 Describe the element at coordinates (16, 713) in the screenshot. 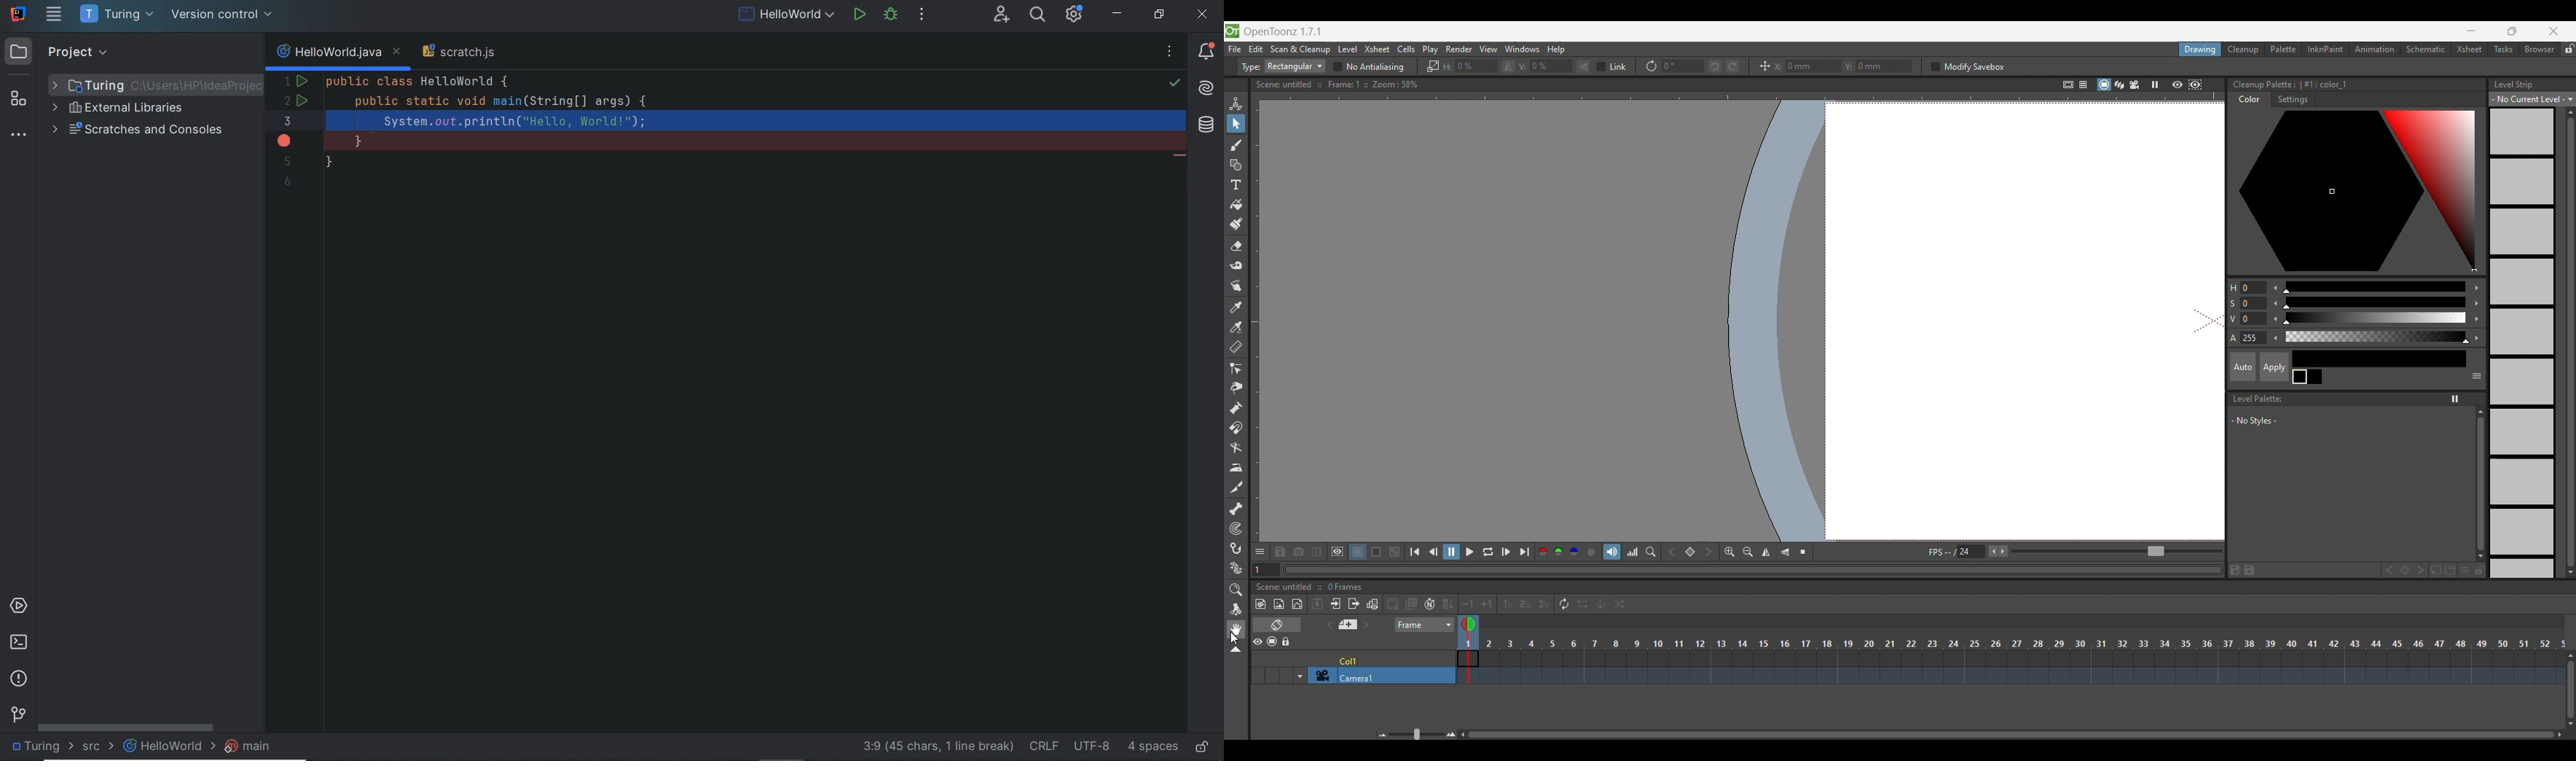

I see `version control` at that location.